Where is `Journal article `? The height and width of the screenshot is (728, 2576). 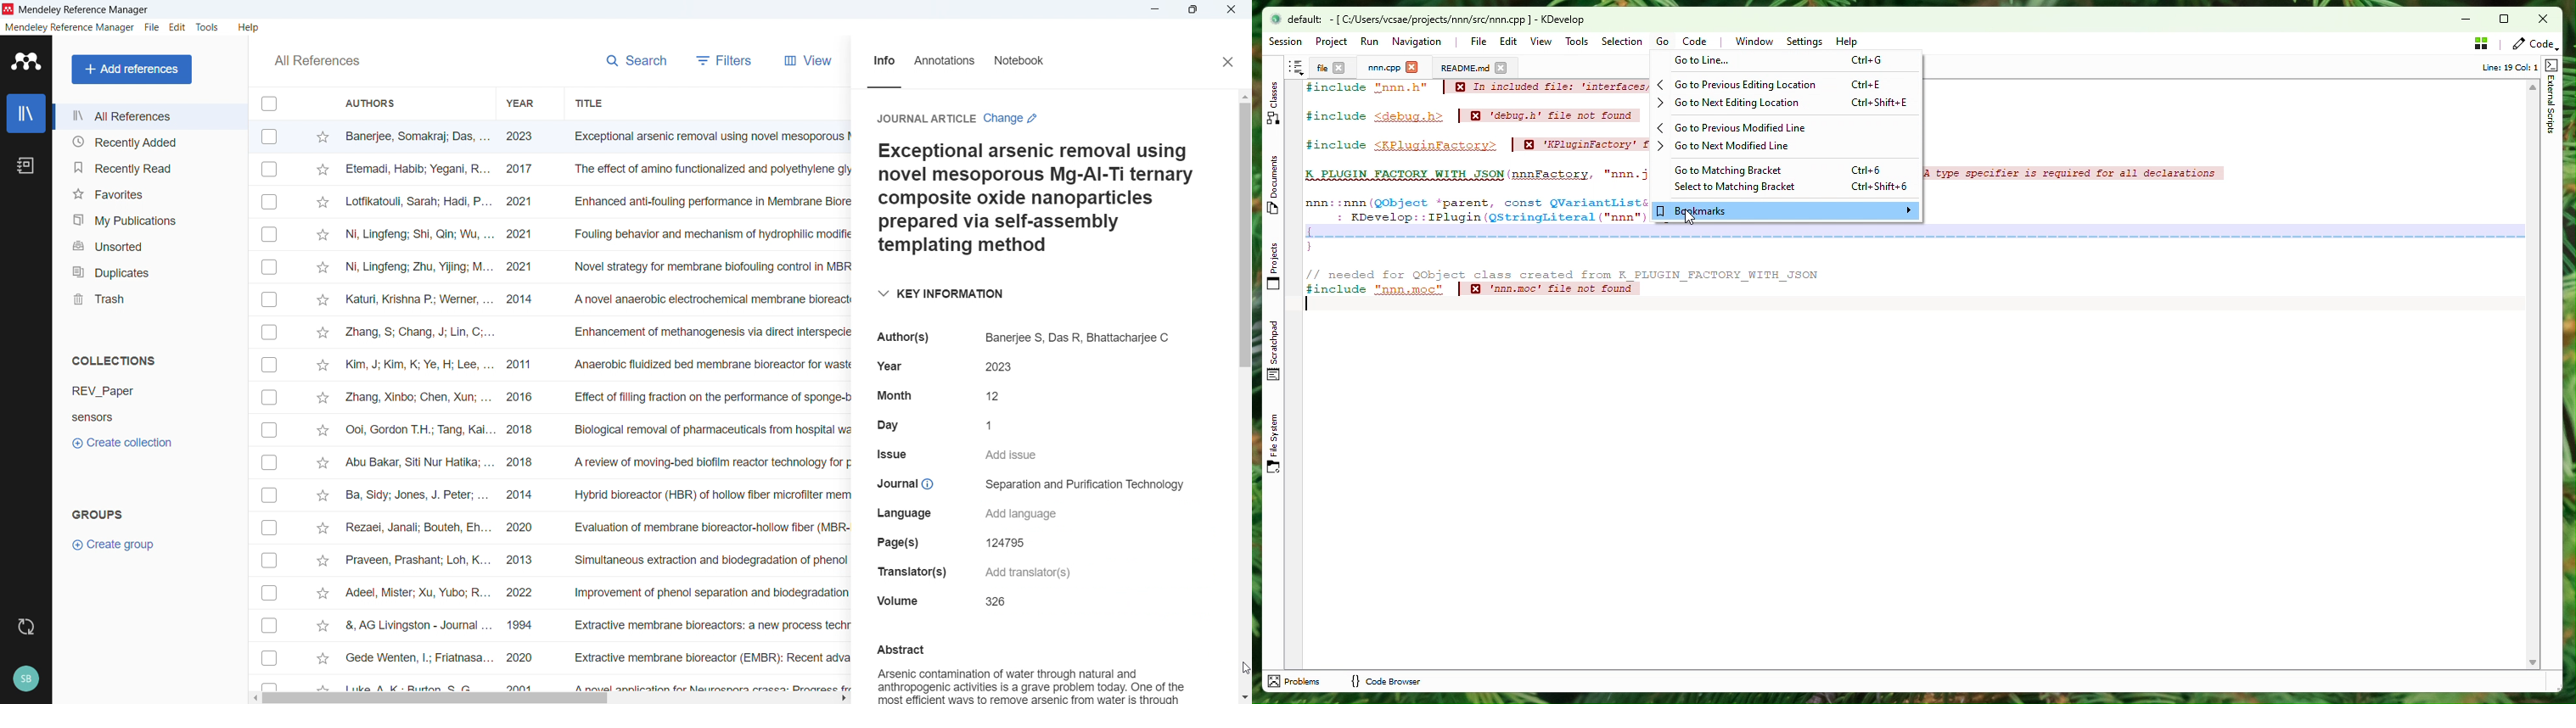
Journal article  is located at coordinates (926, 120).